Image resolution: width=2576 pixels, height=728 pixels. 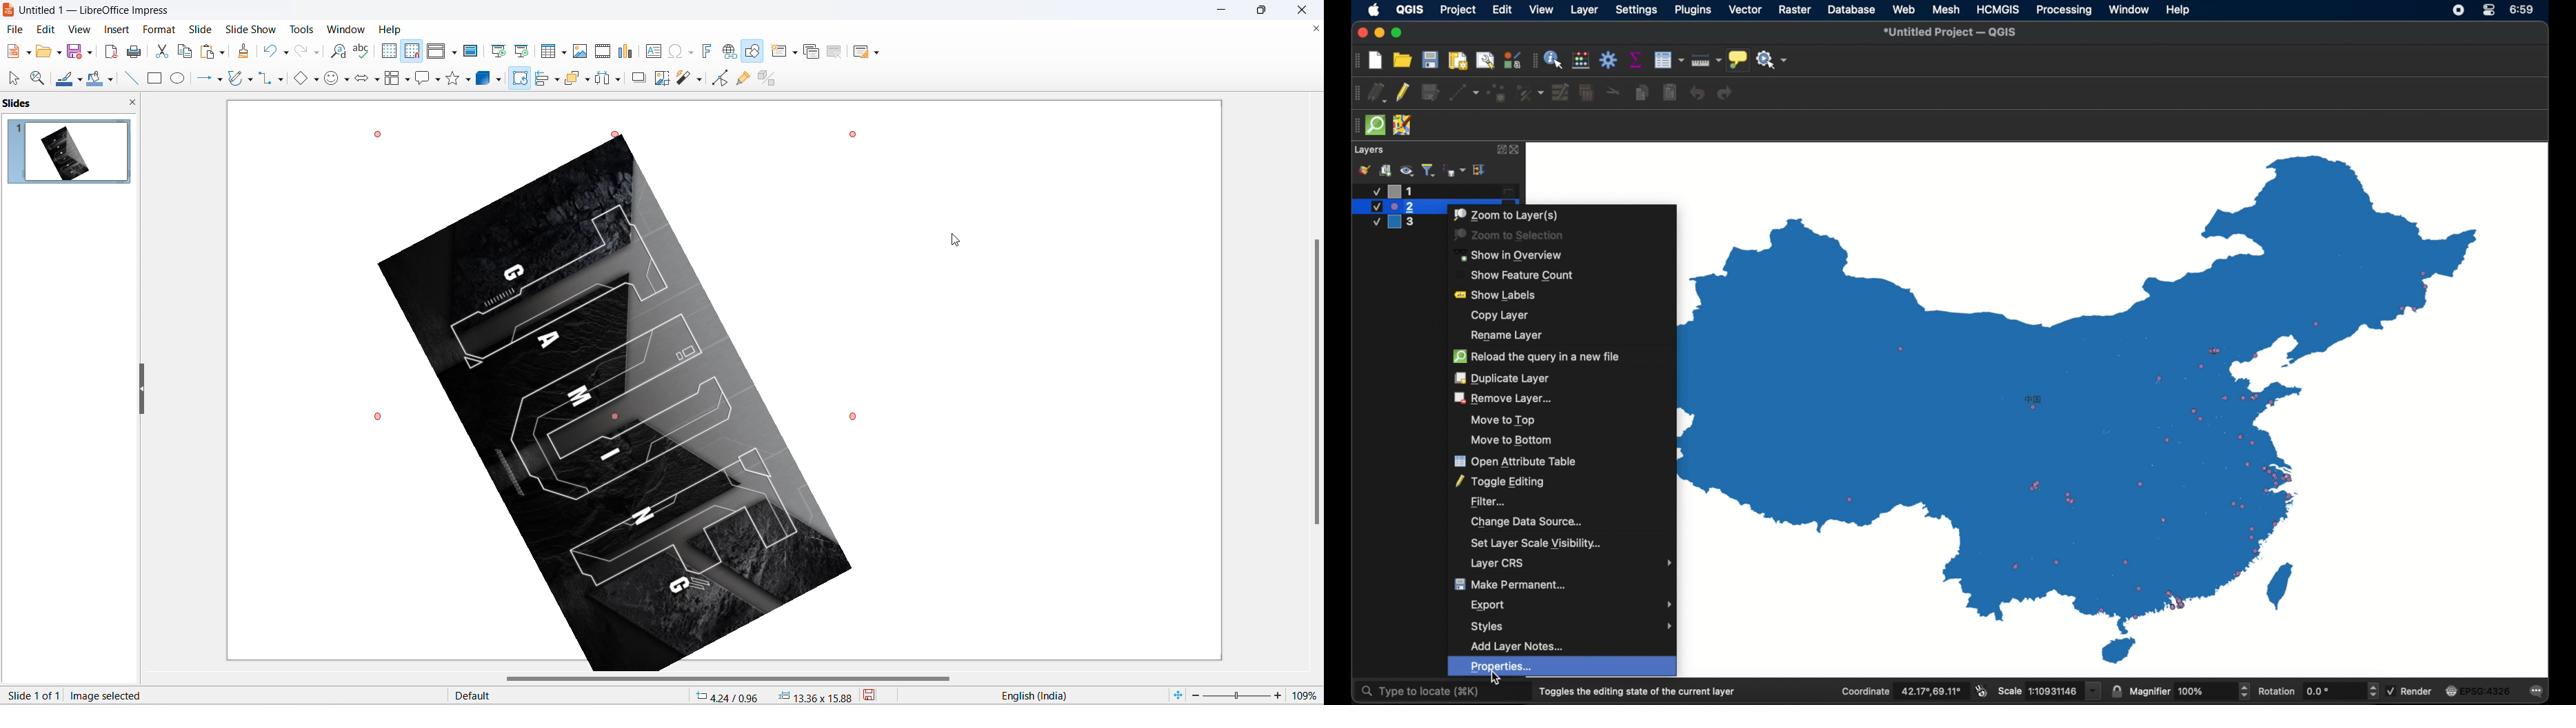 I want to click on zoom and pan, so click(x=36, y=79).